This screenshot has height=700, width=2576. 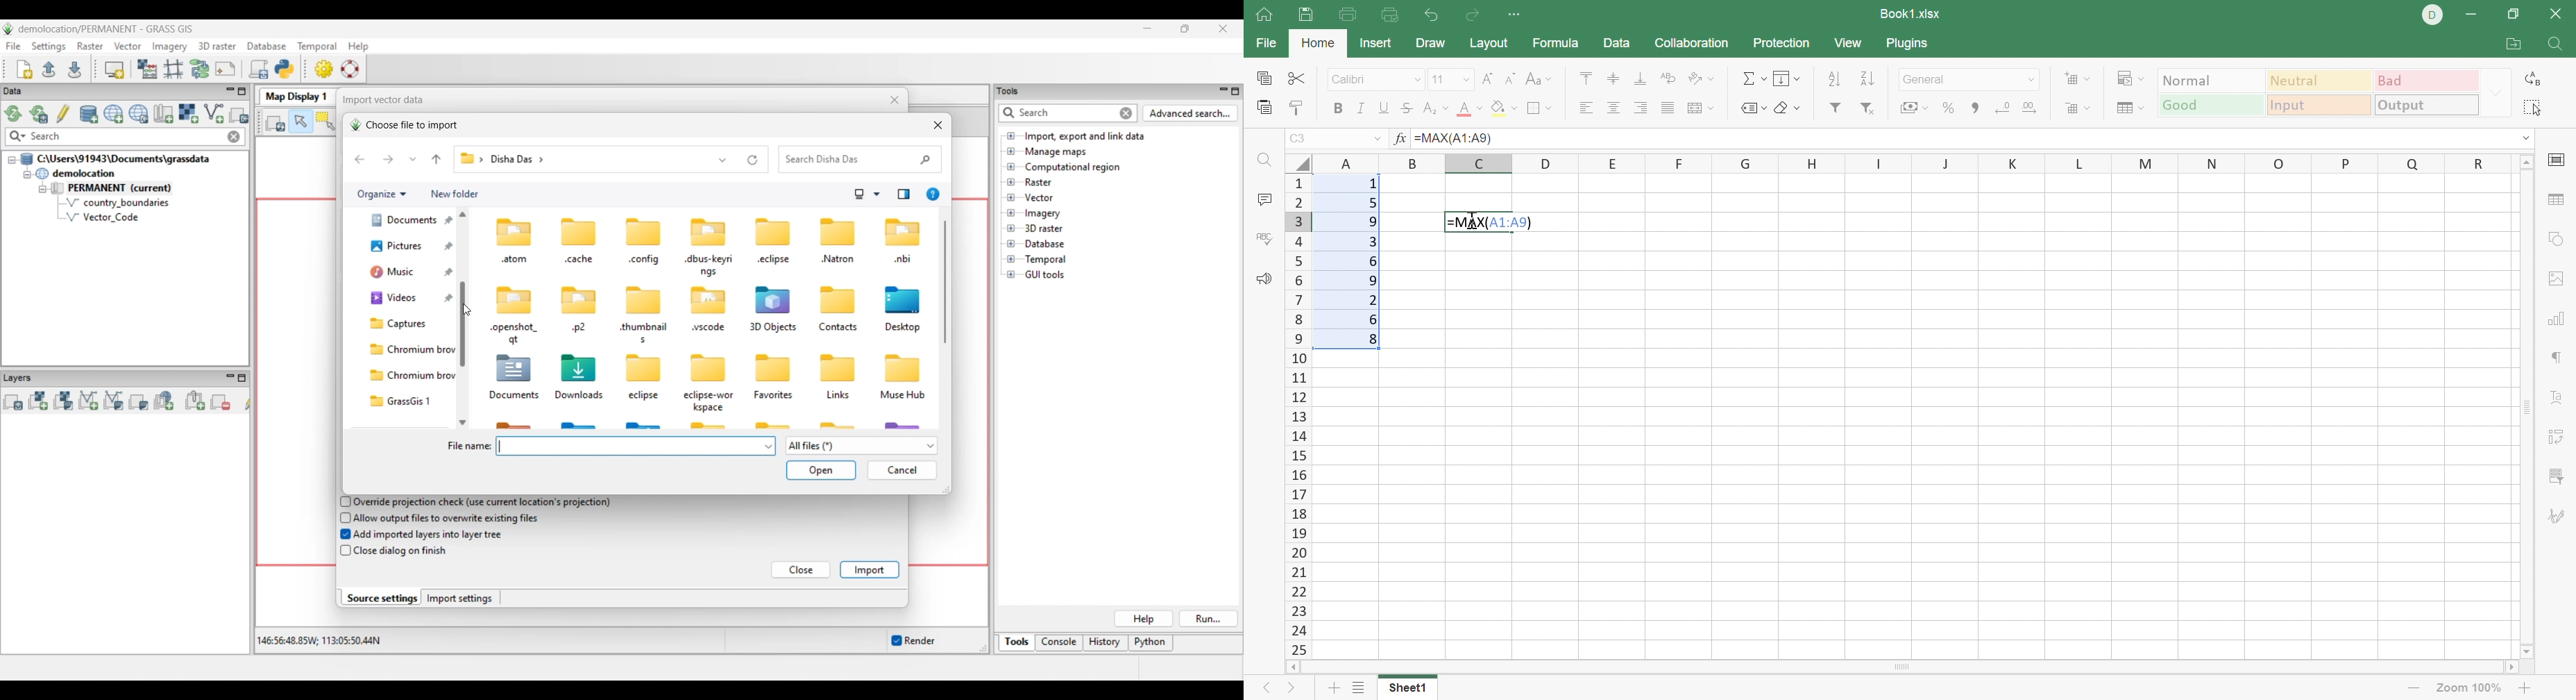 What do you see at coordinates (1267, 278) in the screenshot?
I see `Feedback and support` at bounding box center [1267, 278].